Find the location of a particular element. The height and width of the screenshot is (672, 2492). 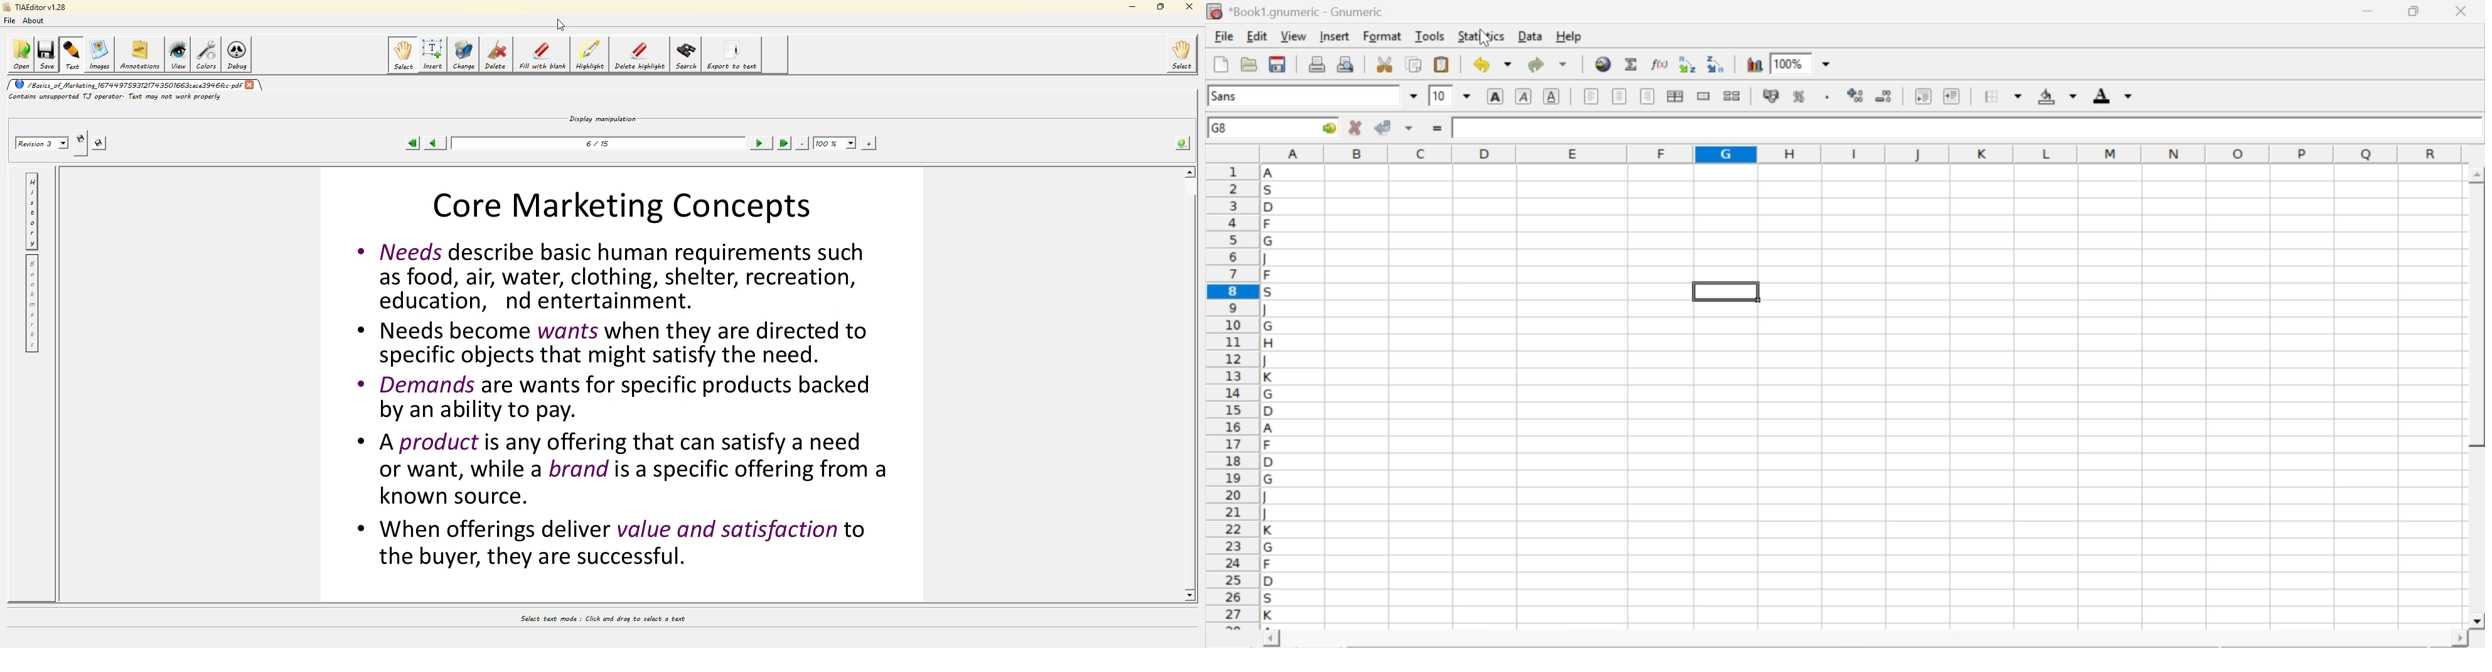

accept changes is located at coordinates (1384, 126).